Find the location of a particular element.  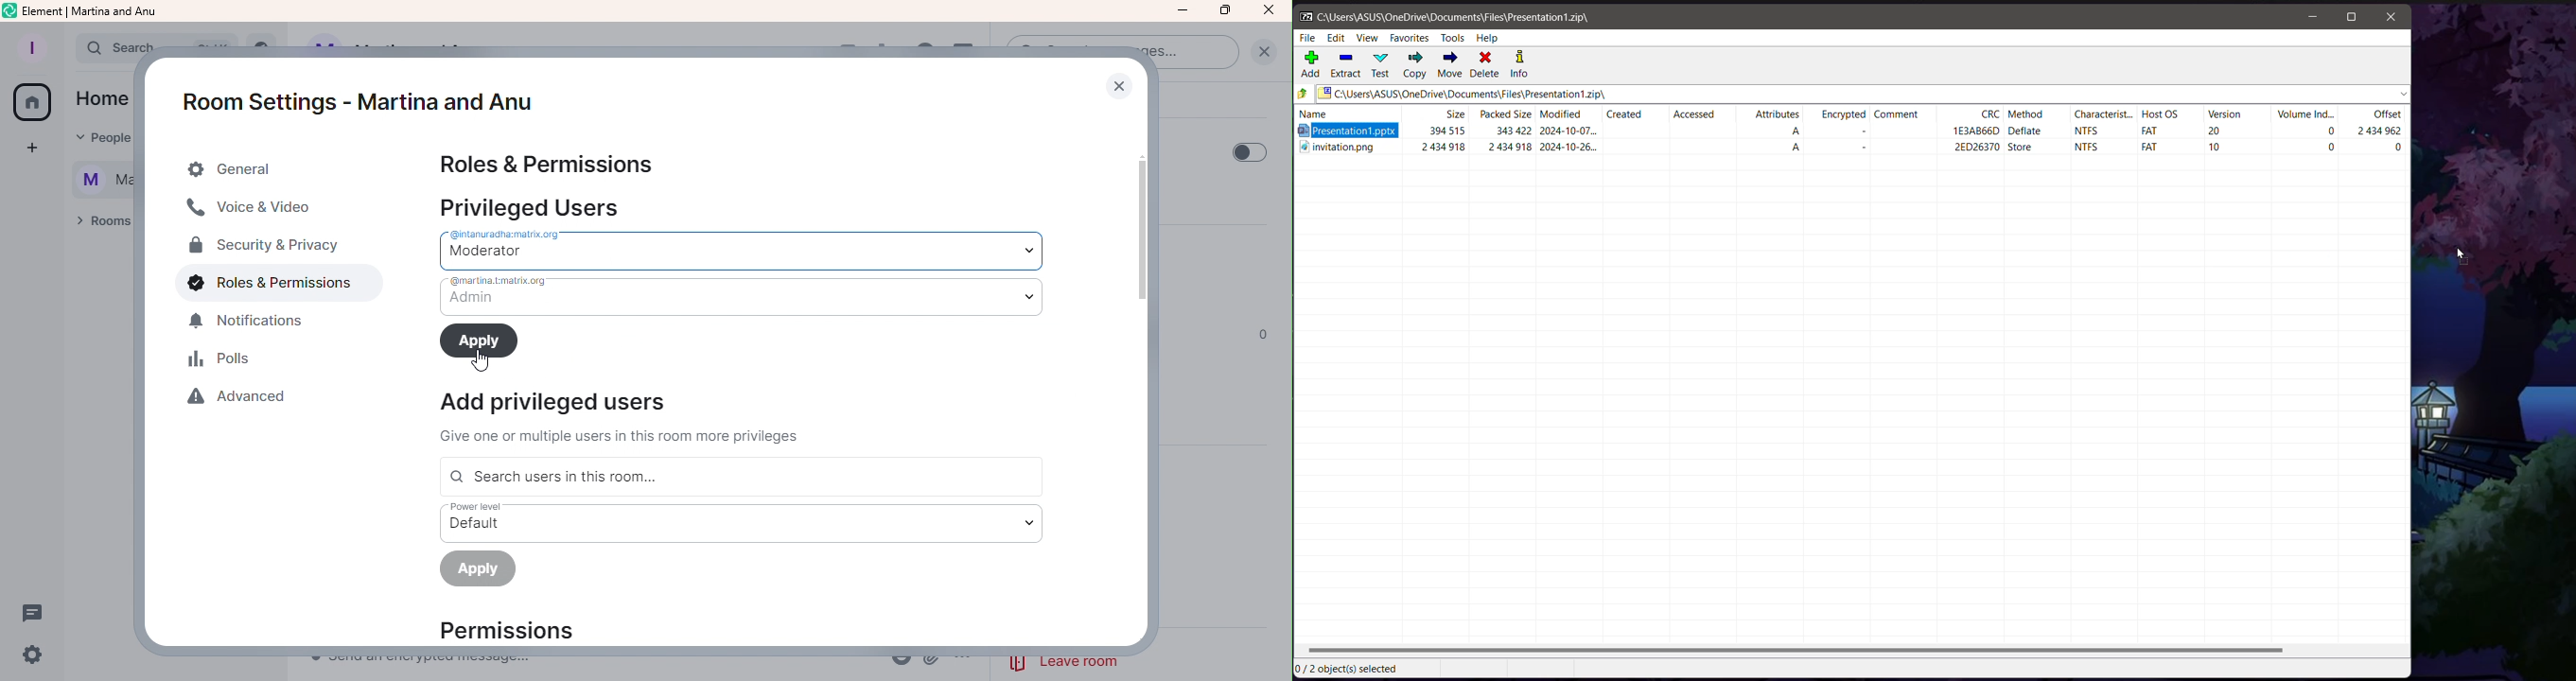

Scroll bar is located at coordinates (1148, 375).